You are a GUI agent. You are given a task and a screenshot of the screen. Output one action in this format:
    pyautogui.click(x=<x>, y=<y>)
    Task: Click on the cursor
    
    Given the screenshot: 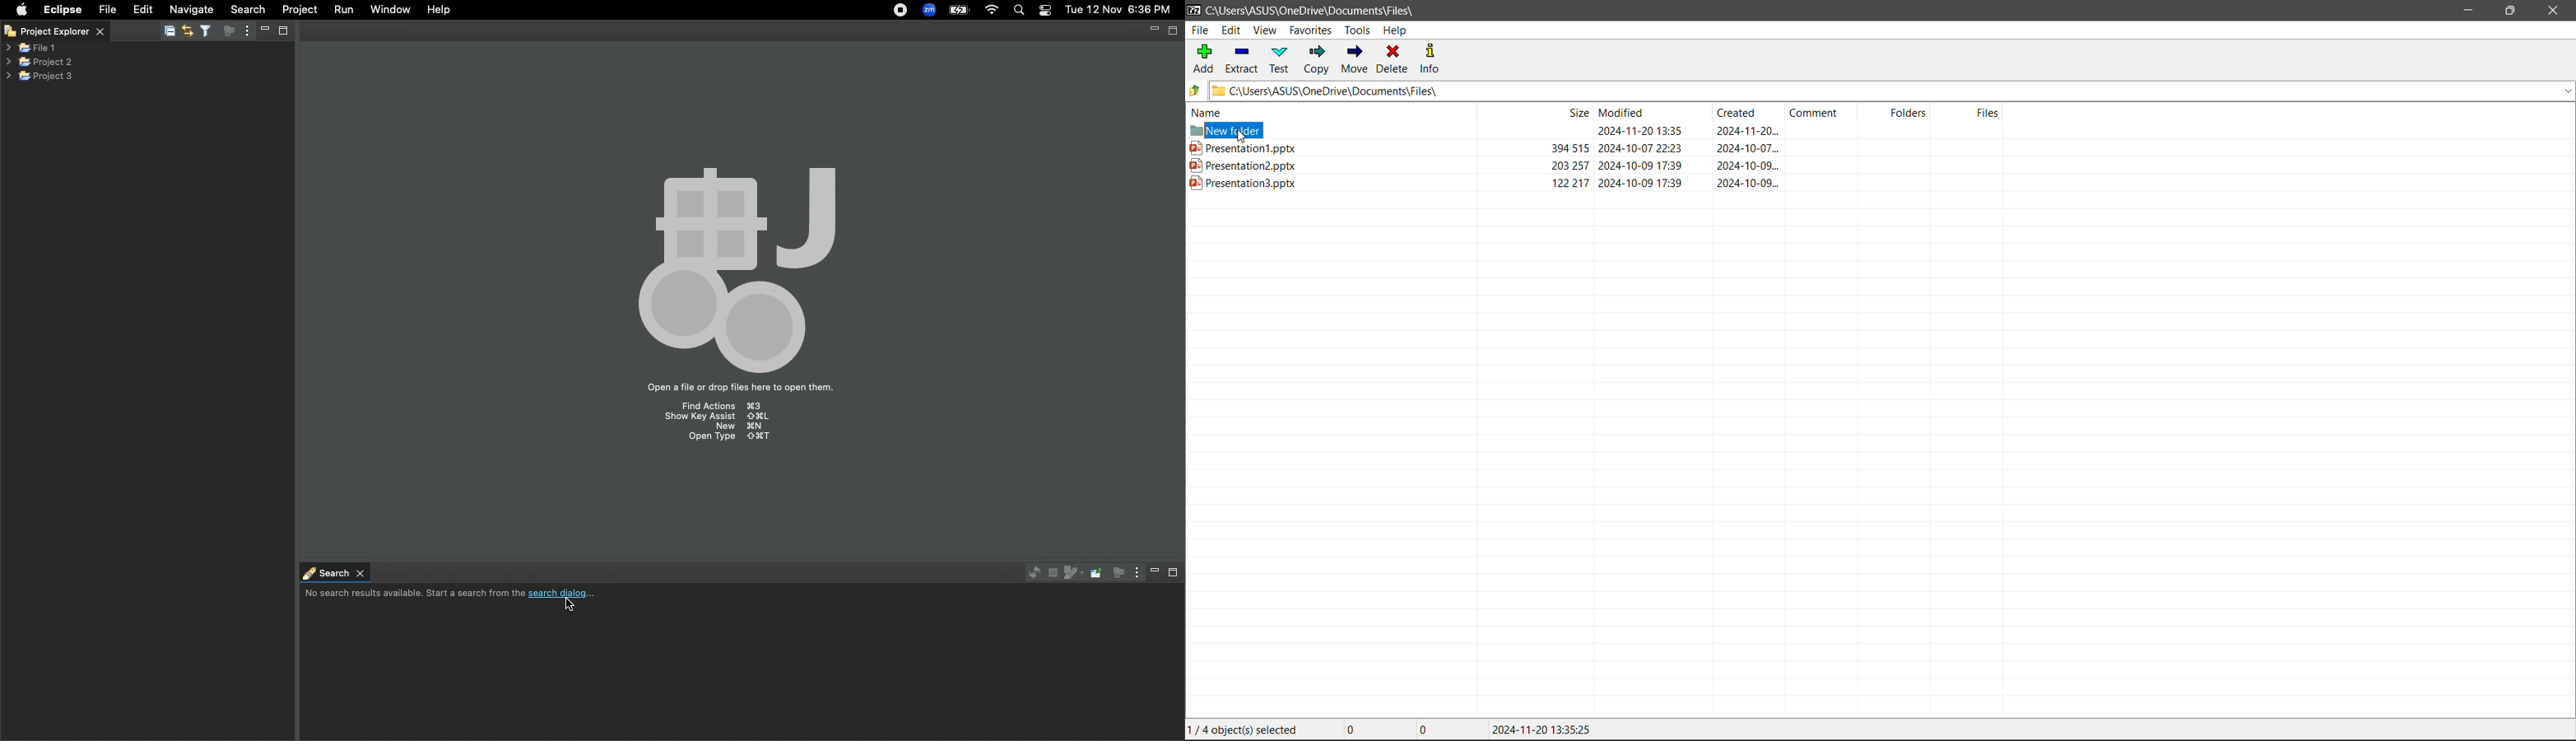 What is the action you would take?
    pyautogui.click(x=1240, y=138)
    